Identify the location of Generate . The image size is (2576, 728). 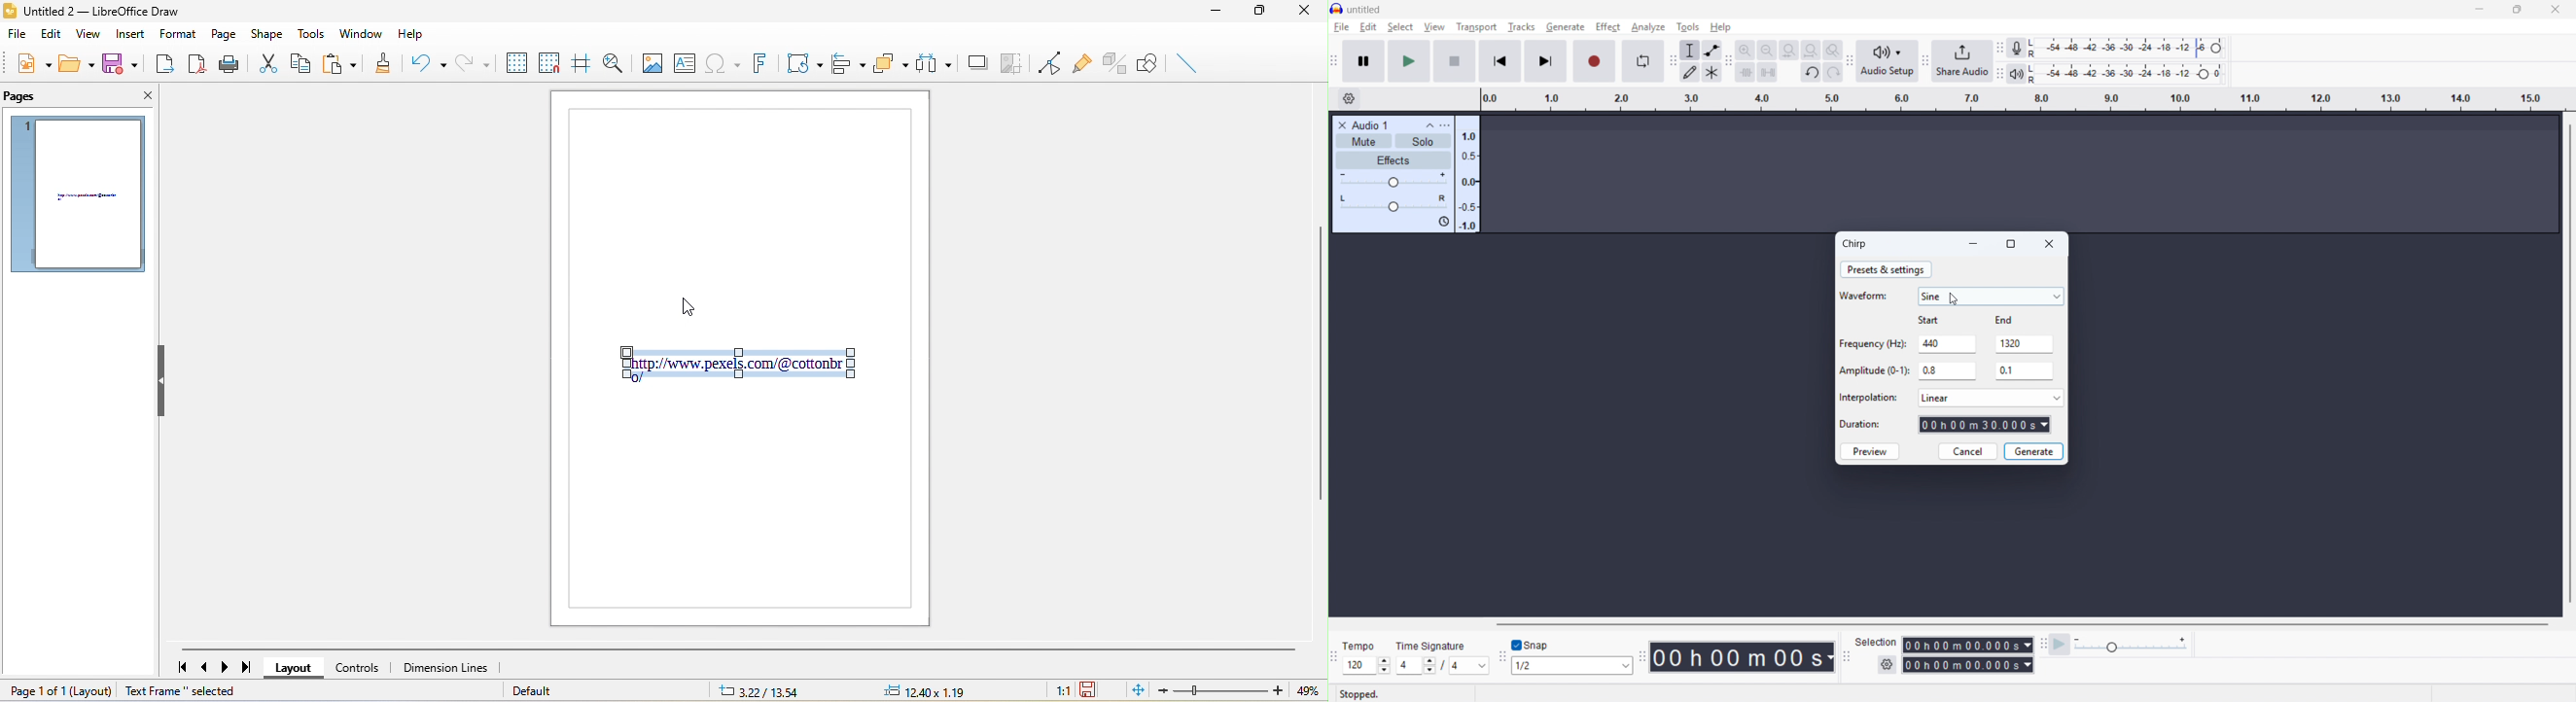
(2034, 452).